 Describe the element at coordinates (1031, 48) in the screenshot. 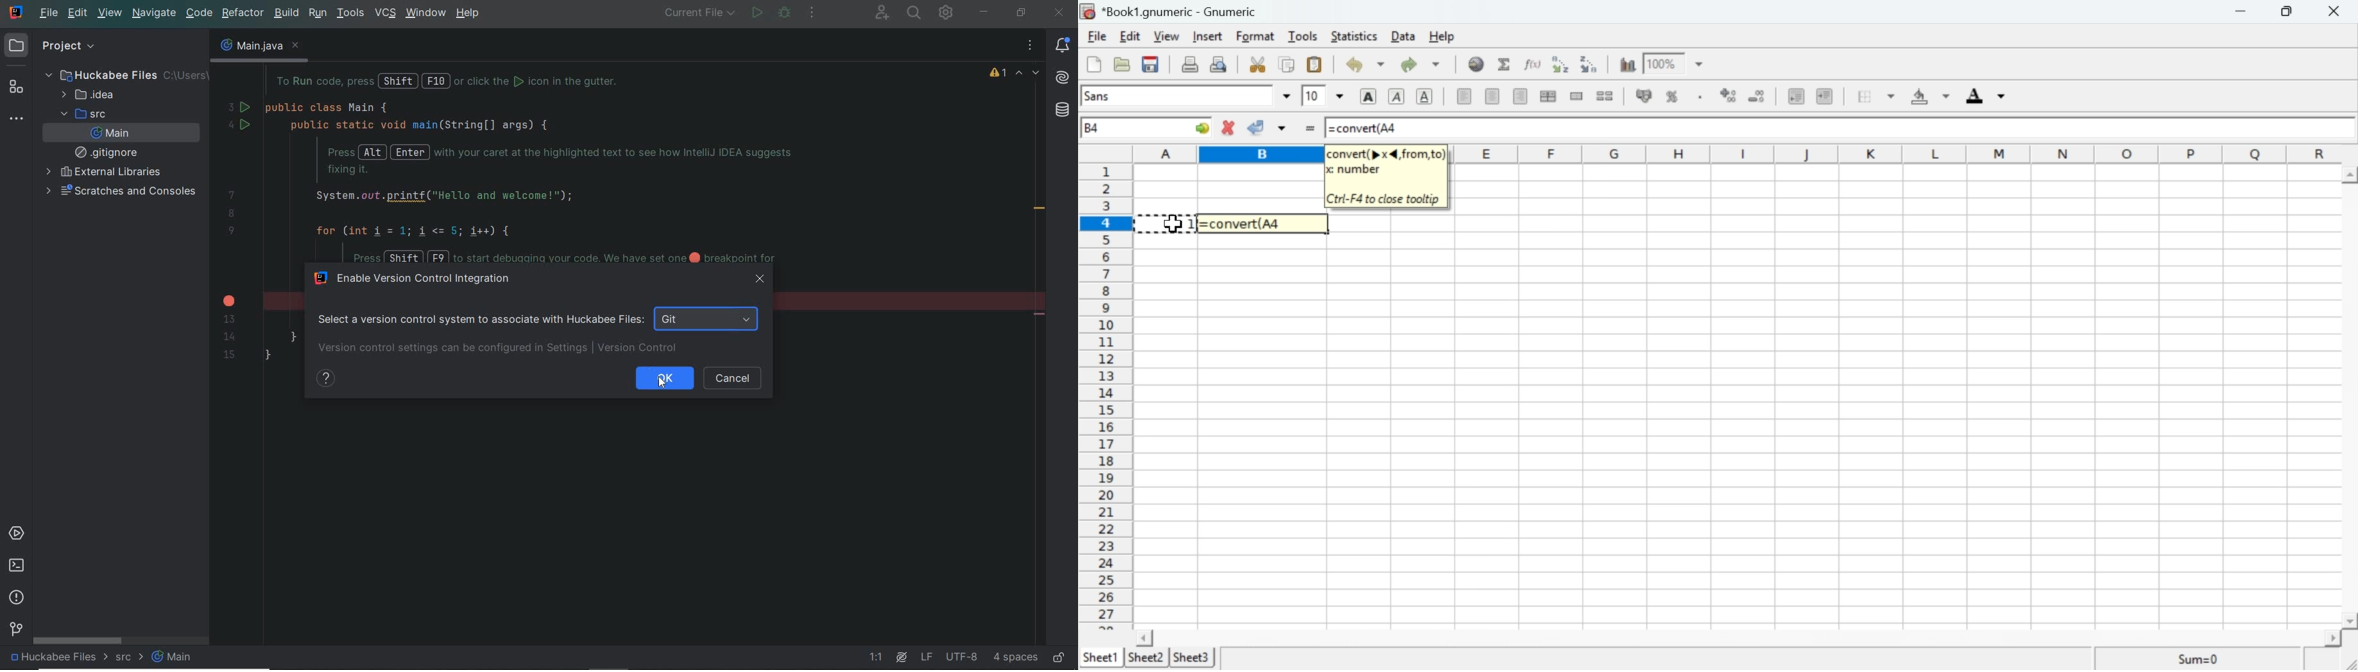

I see `recent files, tab actions` at that location.